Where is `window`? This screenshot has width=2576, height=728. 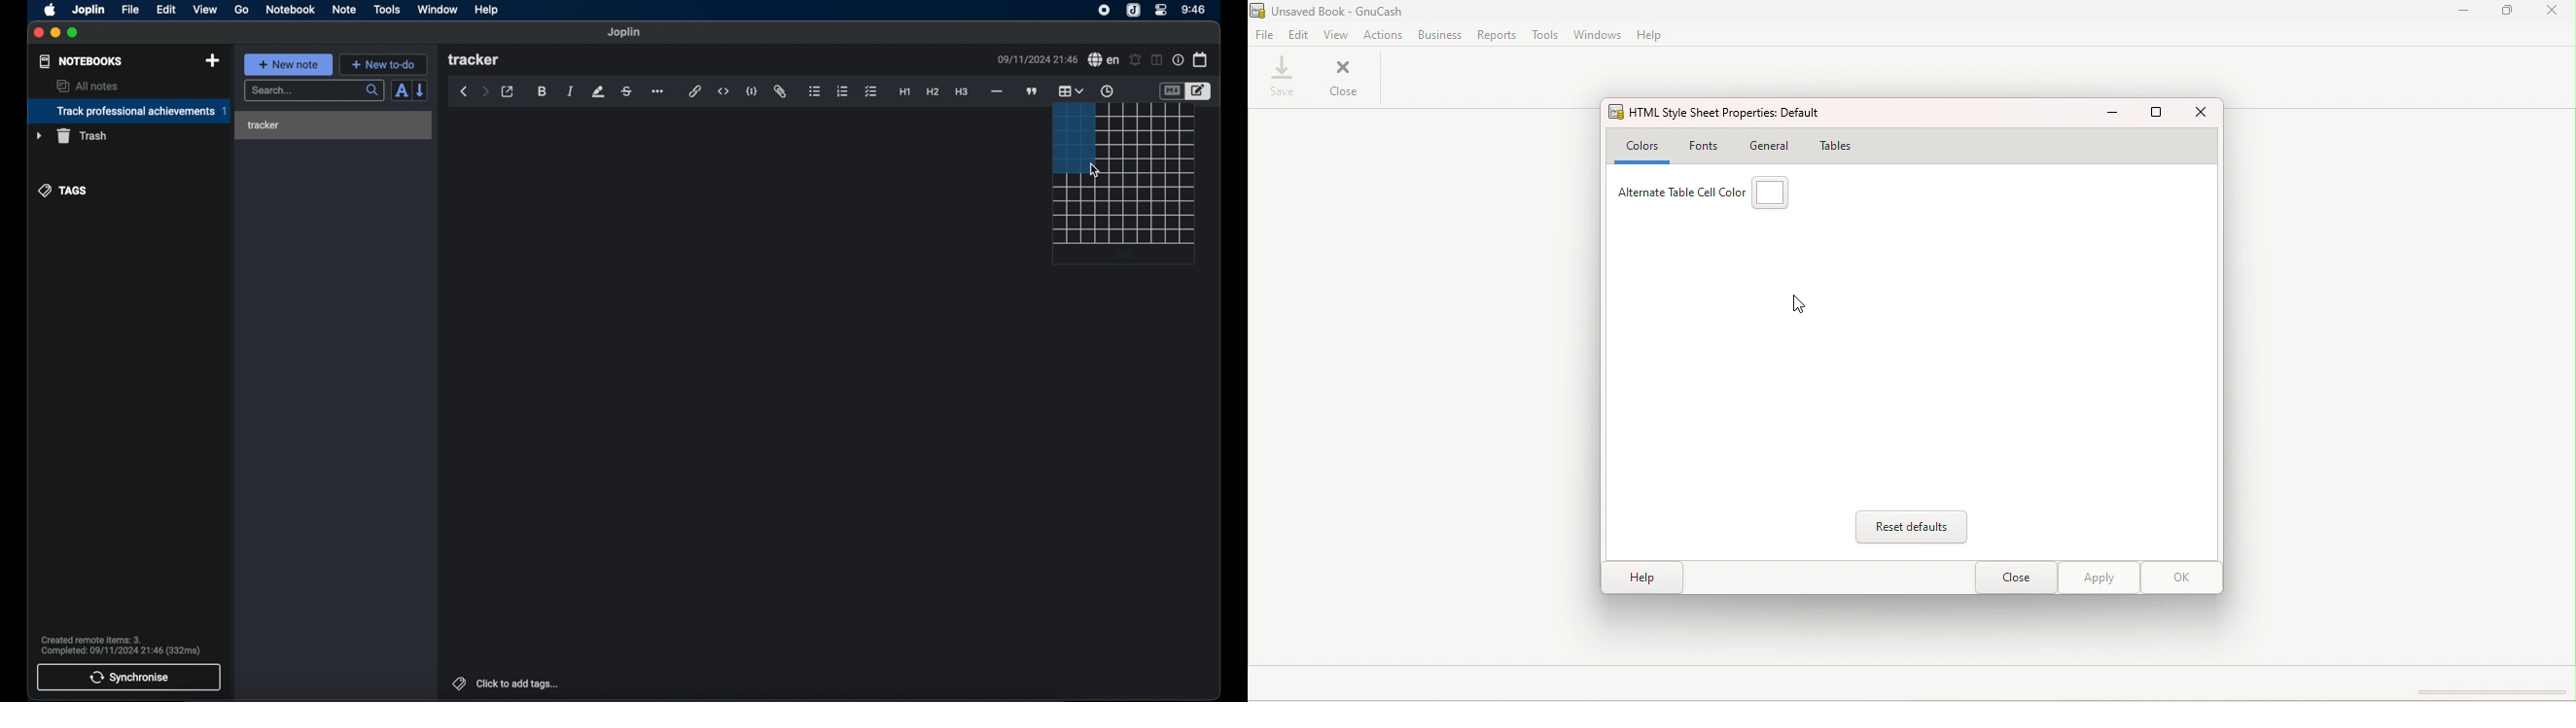 window is located at coordinates (437, 9).